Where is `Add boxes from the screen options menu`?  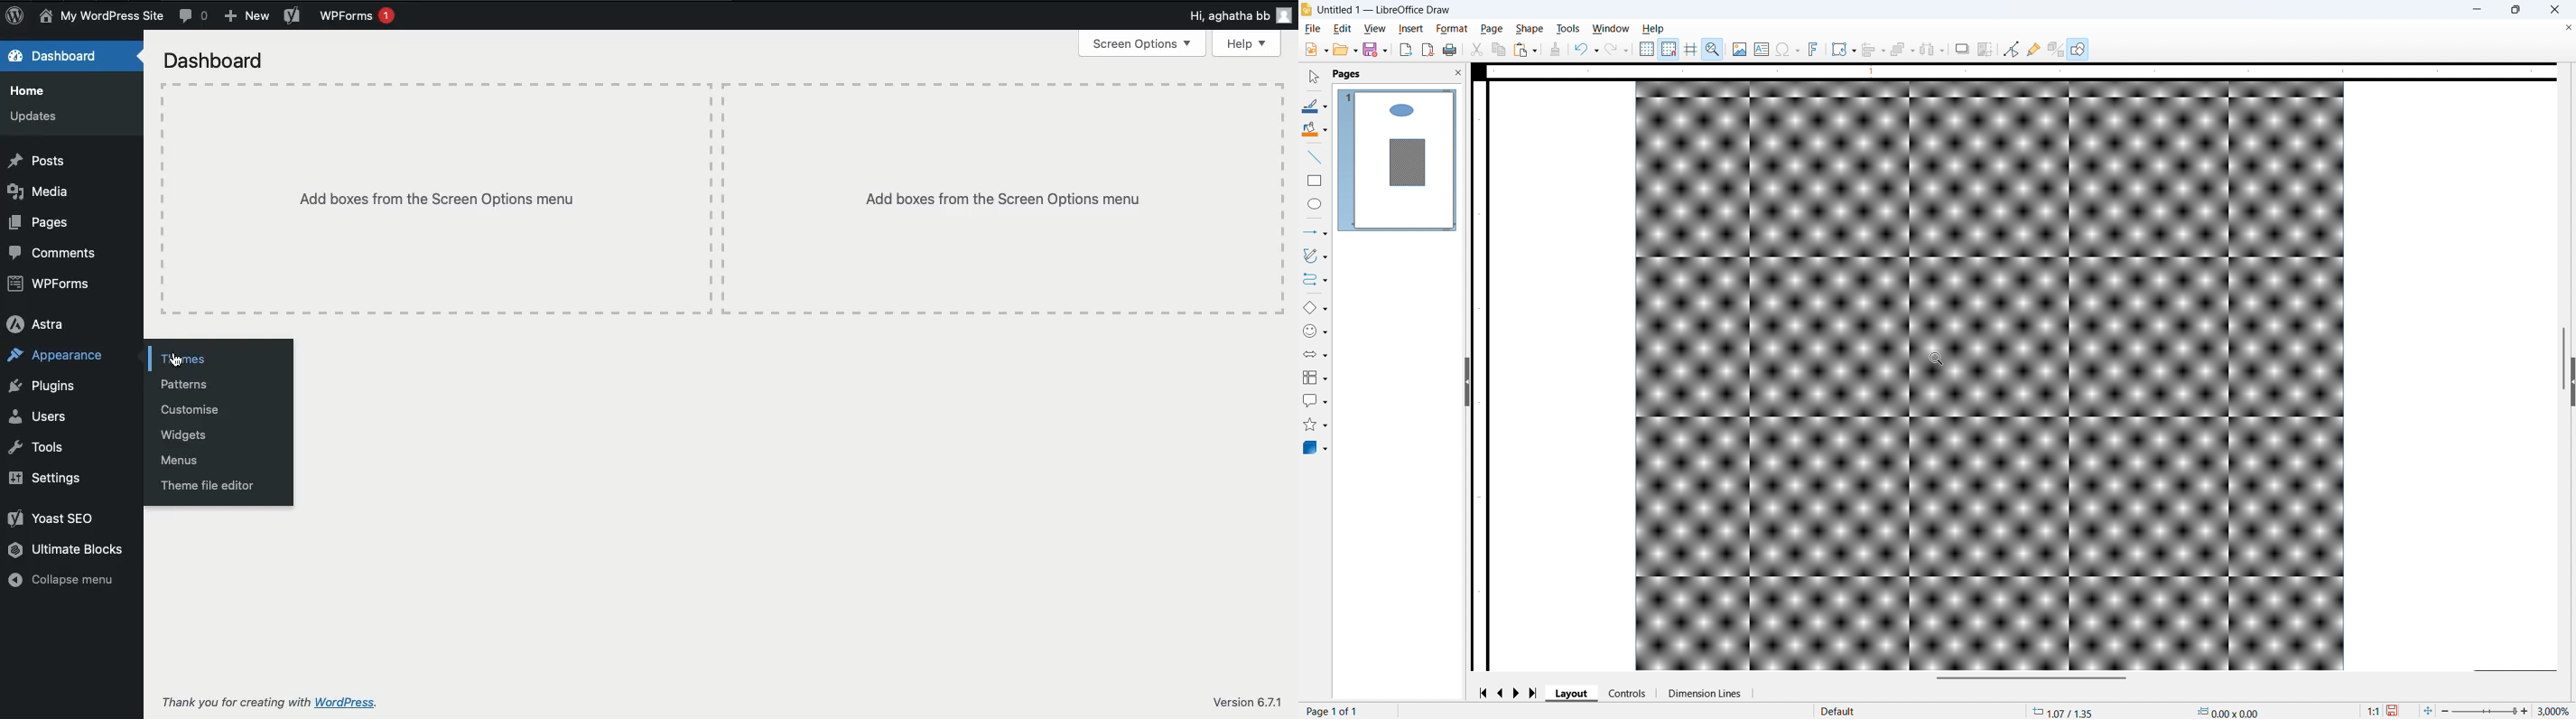
Add boxes from the screen options menu is located at coordinates (1004, 201).